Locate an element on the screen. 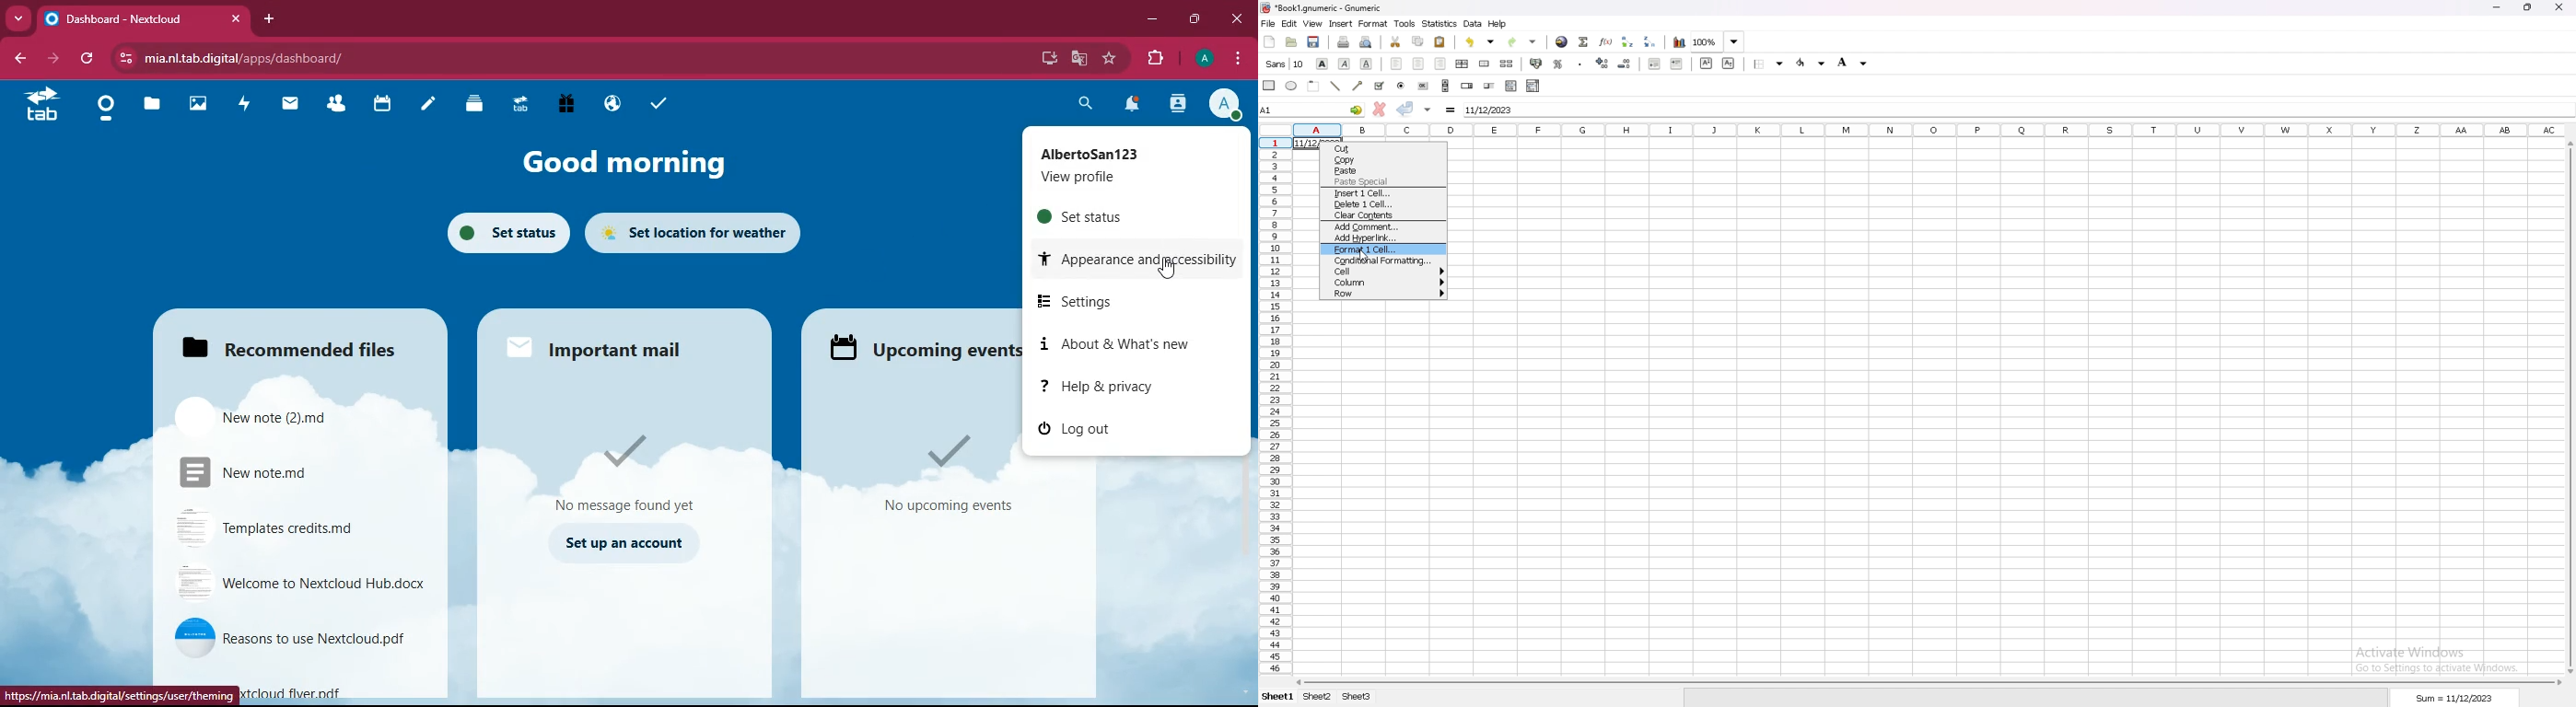 Image resolution: width=2576 pixels, height=728 pixels. radio button is located at coordinates (1402, 86).